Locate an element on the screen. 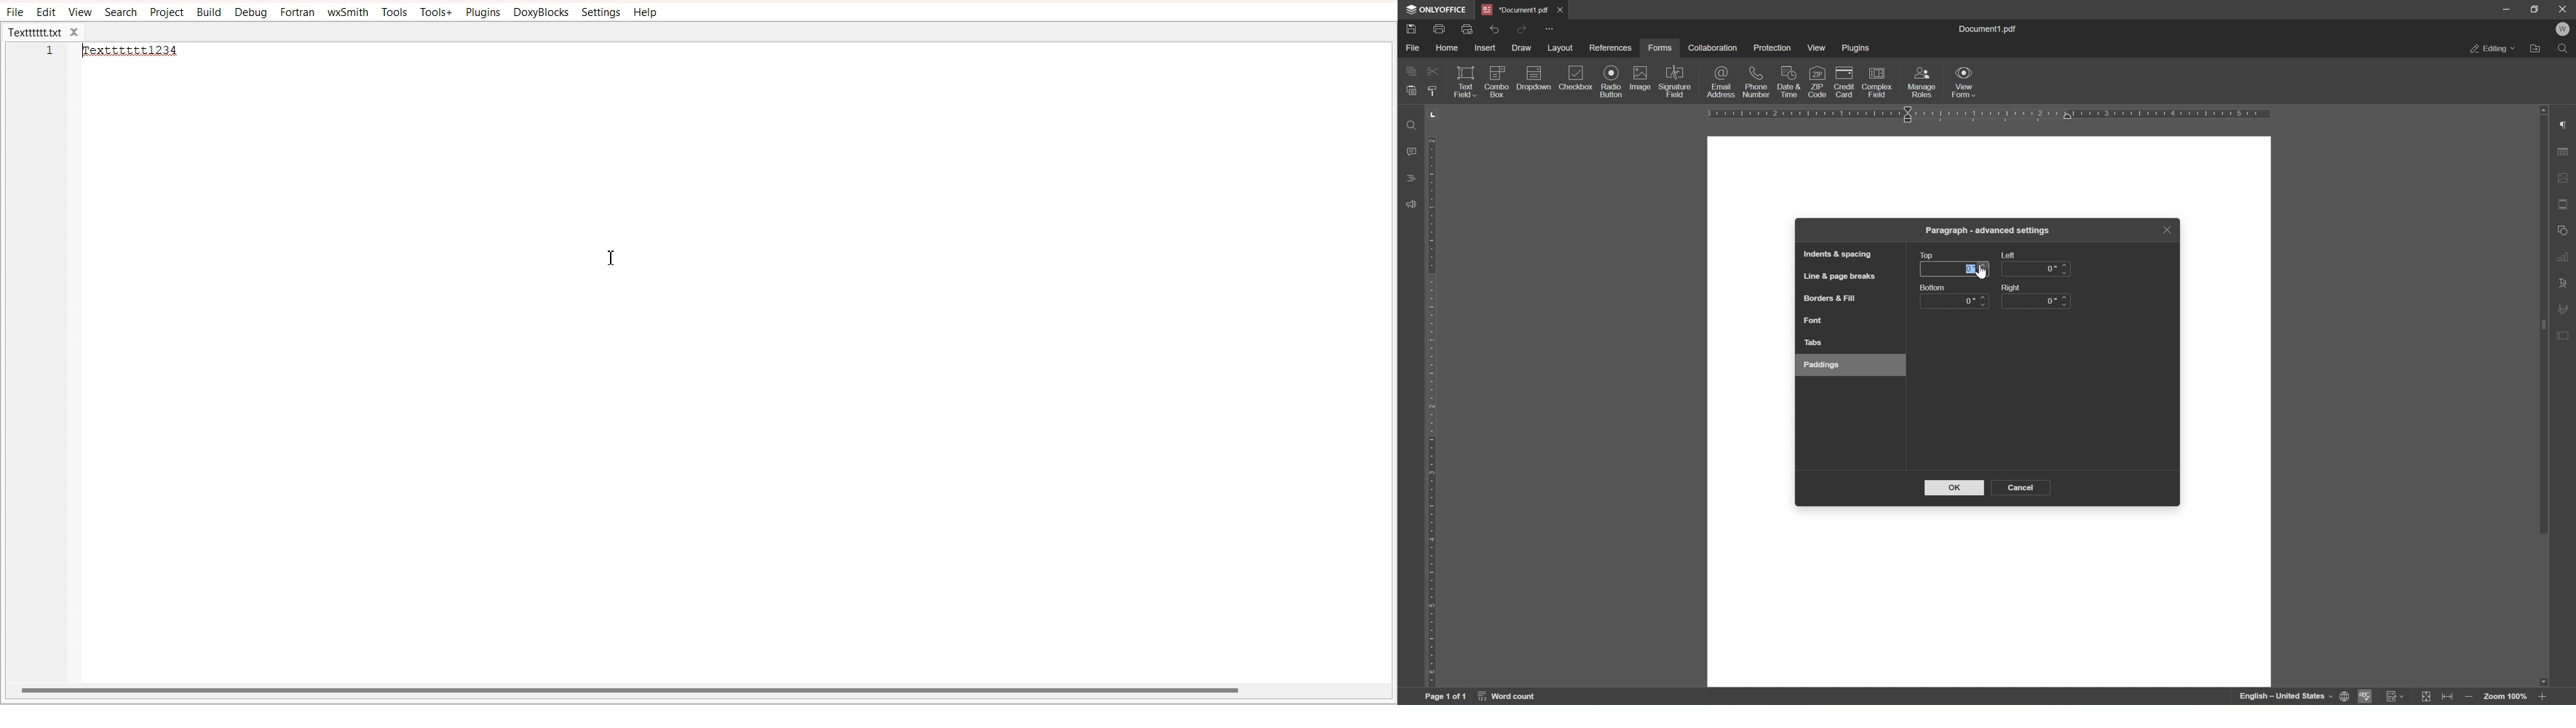 This screenshot has height=728, width=2576. cancel is located at coordinates (2025, 487).